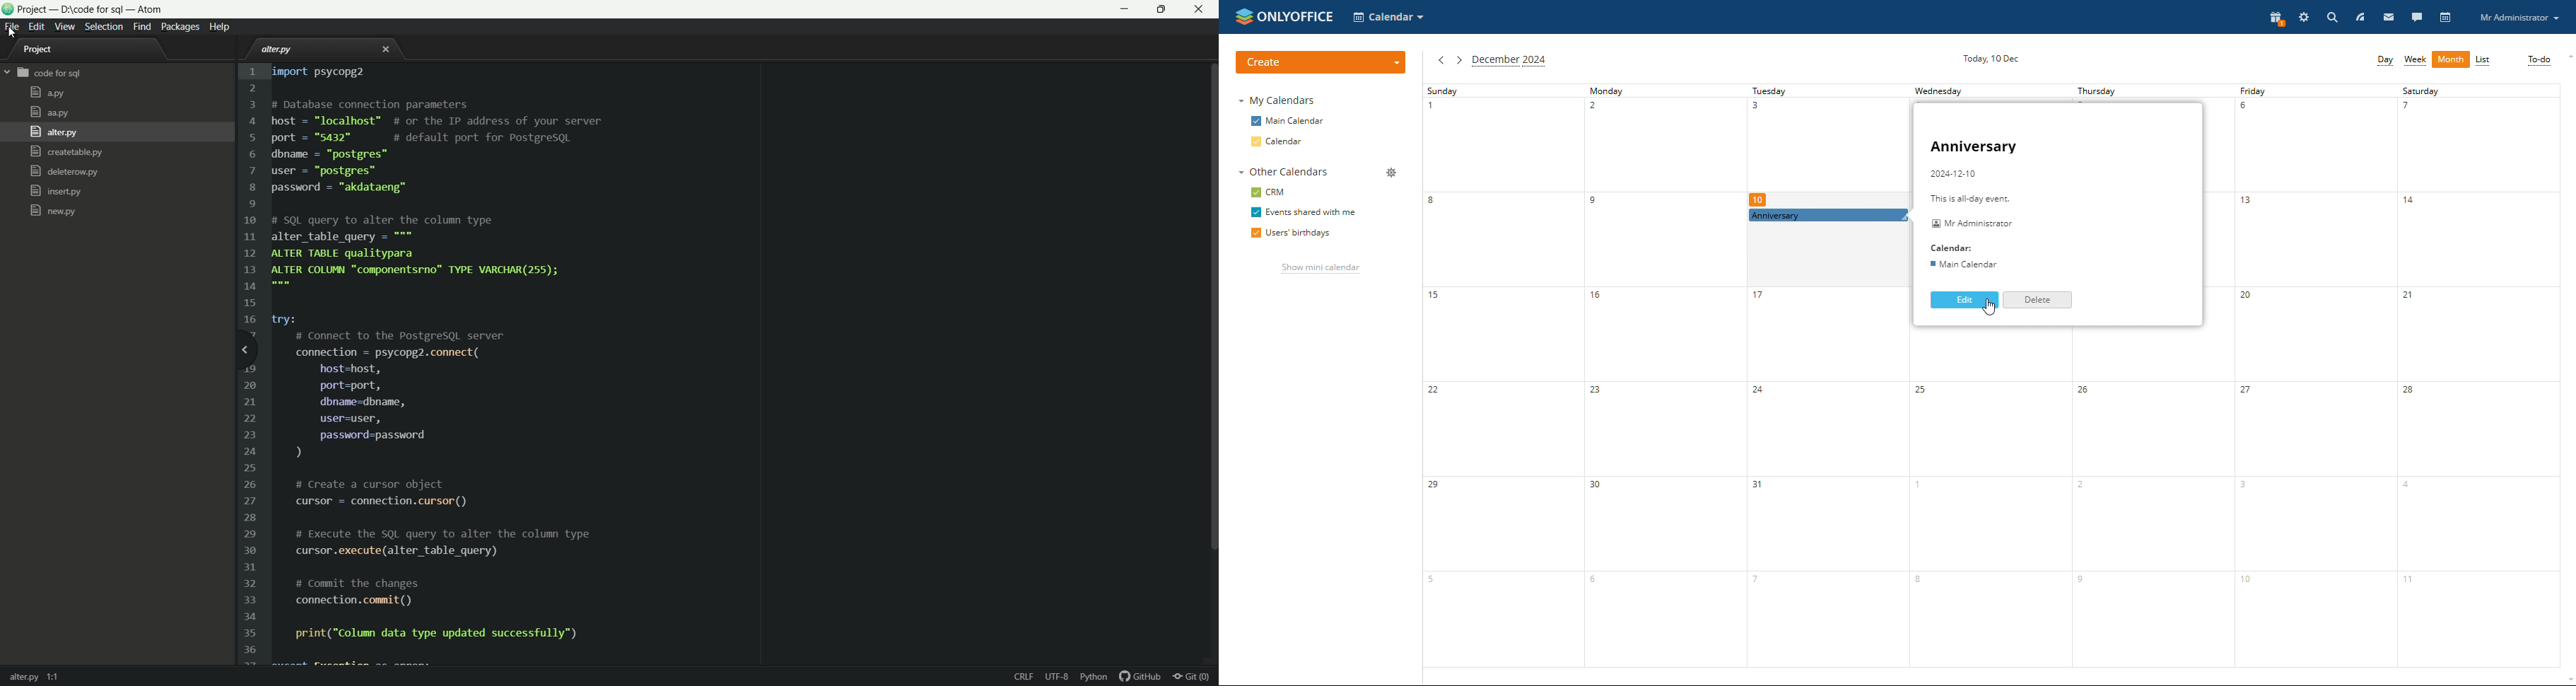 Image resolution: width=2576 pixels, height=700 pixels. Describe the element at coordinates (37, 25) in the screenshot. I see `edit menu` at that location.